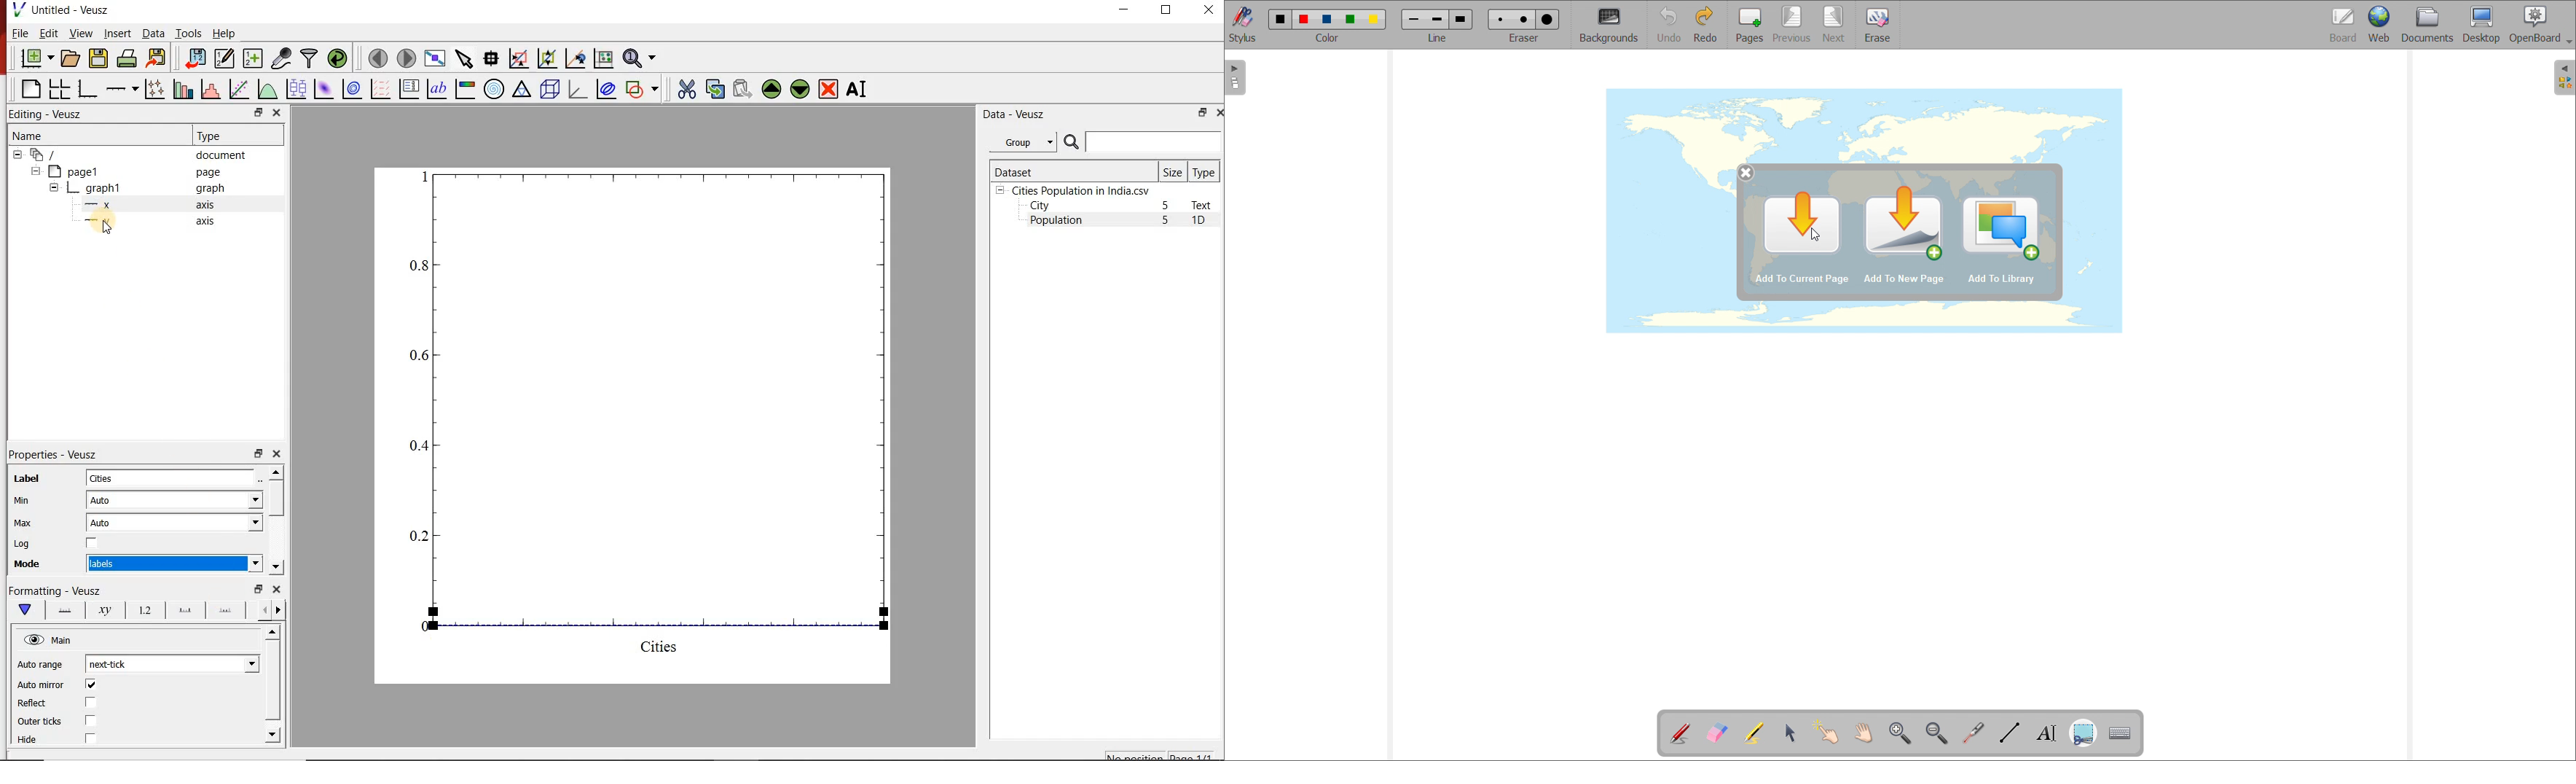 The width and height of the screenshot is (2576, 784). Describe the element at coordinates (20, 33) in the screenshot. I see `File` at that location.